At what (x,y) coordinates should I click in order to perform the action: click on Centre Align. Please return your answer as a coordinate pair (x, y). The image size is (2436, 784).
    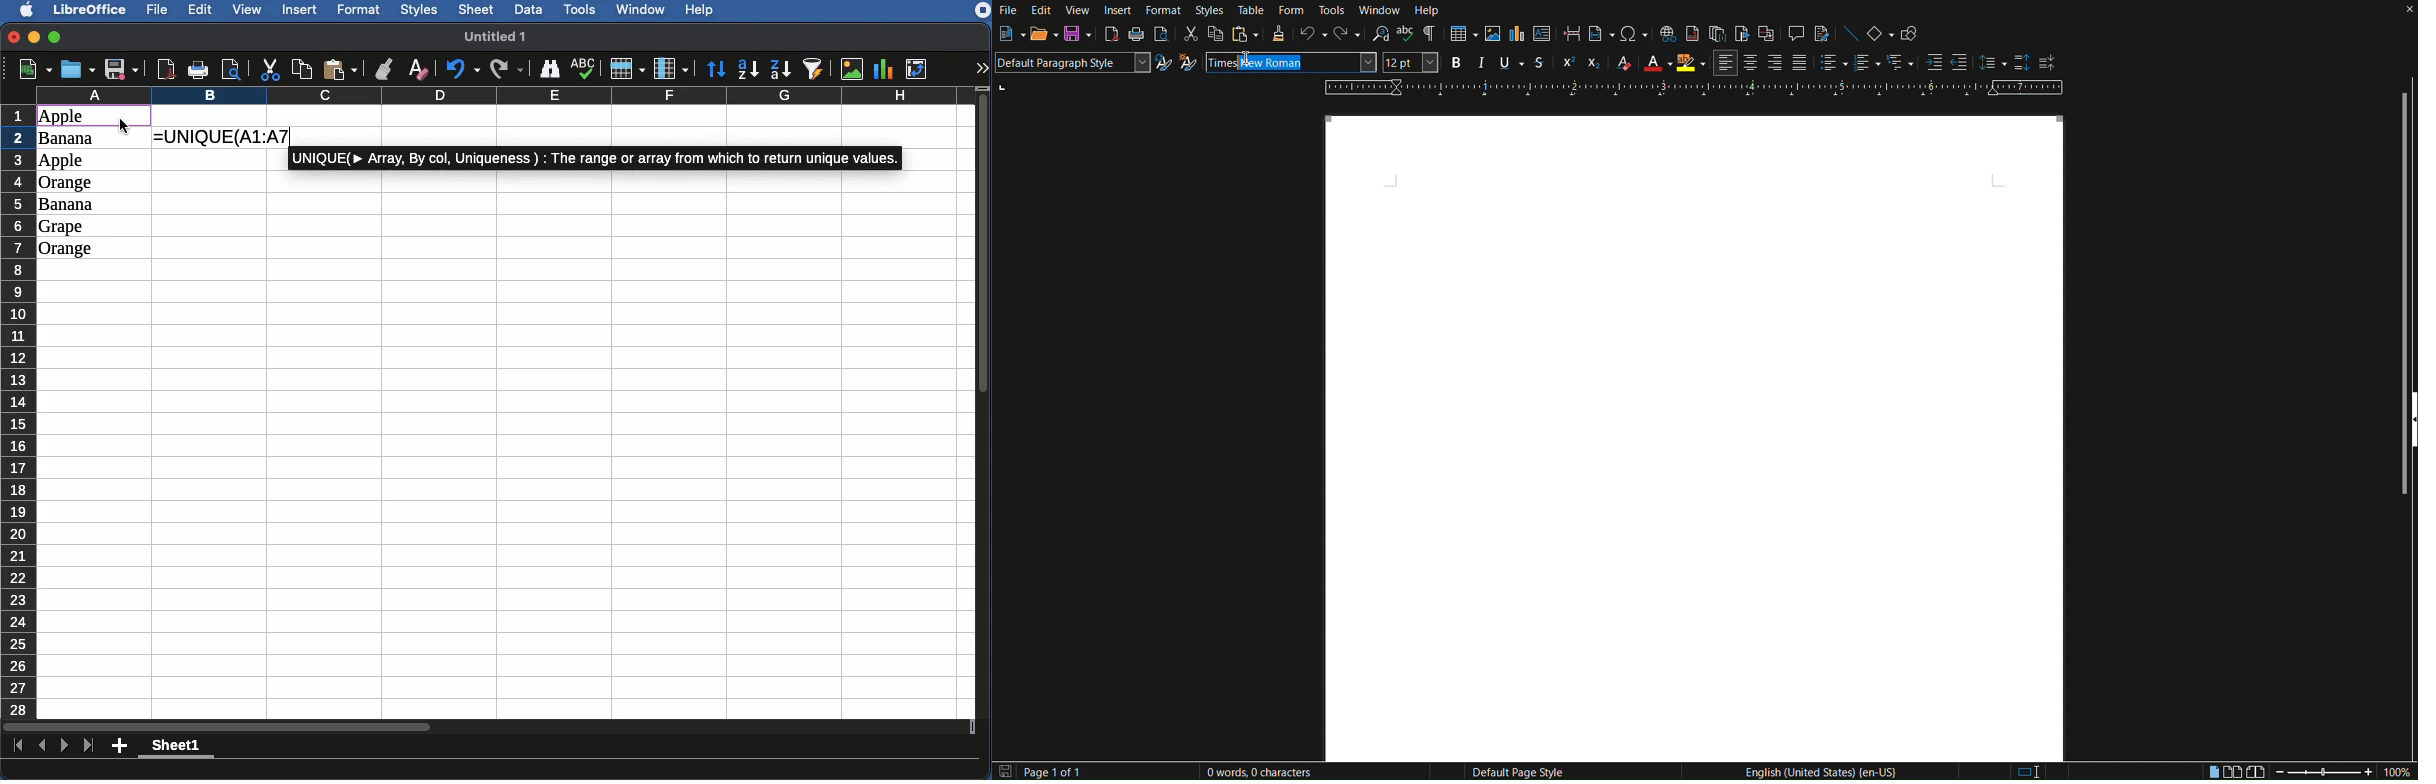
    Looking at the image, I should click on (1751, 63).